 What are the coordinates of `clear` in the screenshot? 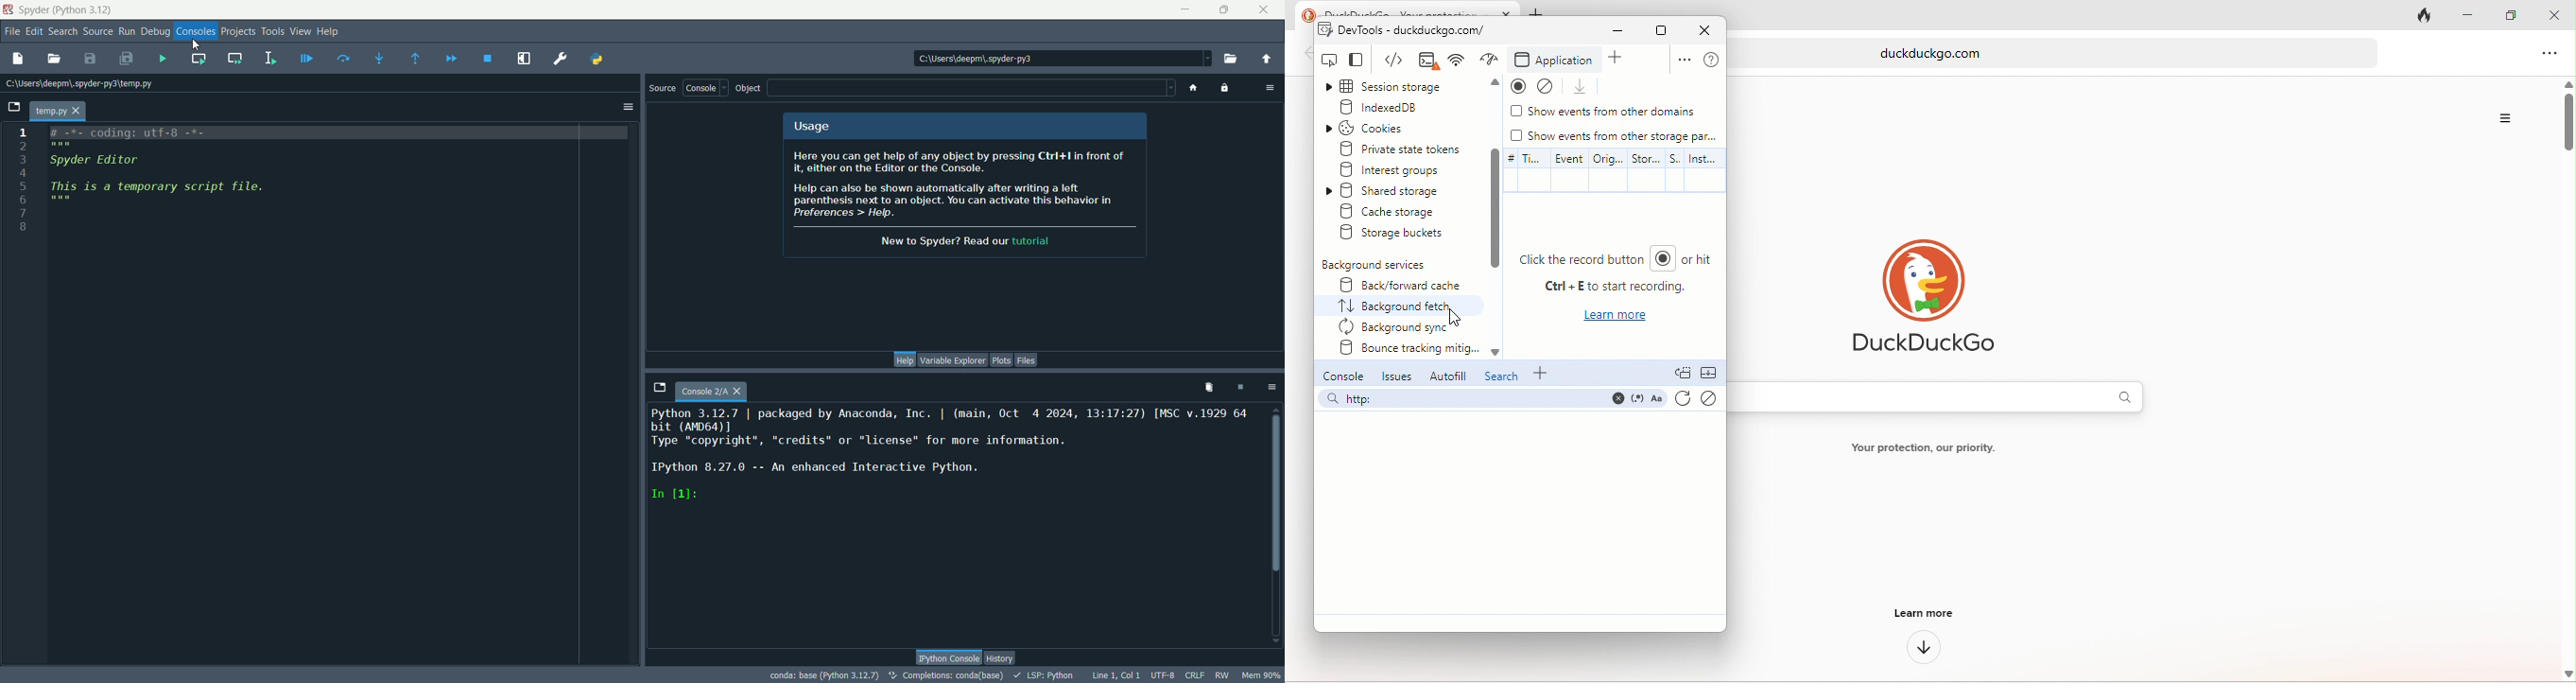 It's located at (1551, 85).